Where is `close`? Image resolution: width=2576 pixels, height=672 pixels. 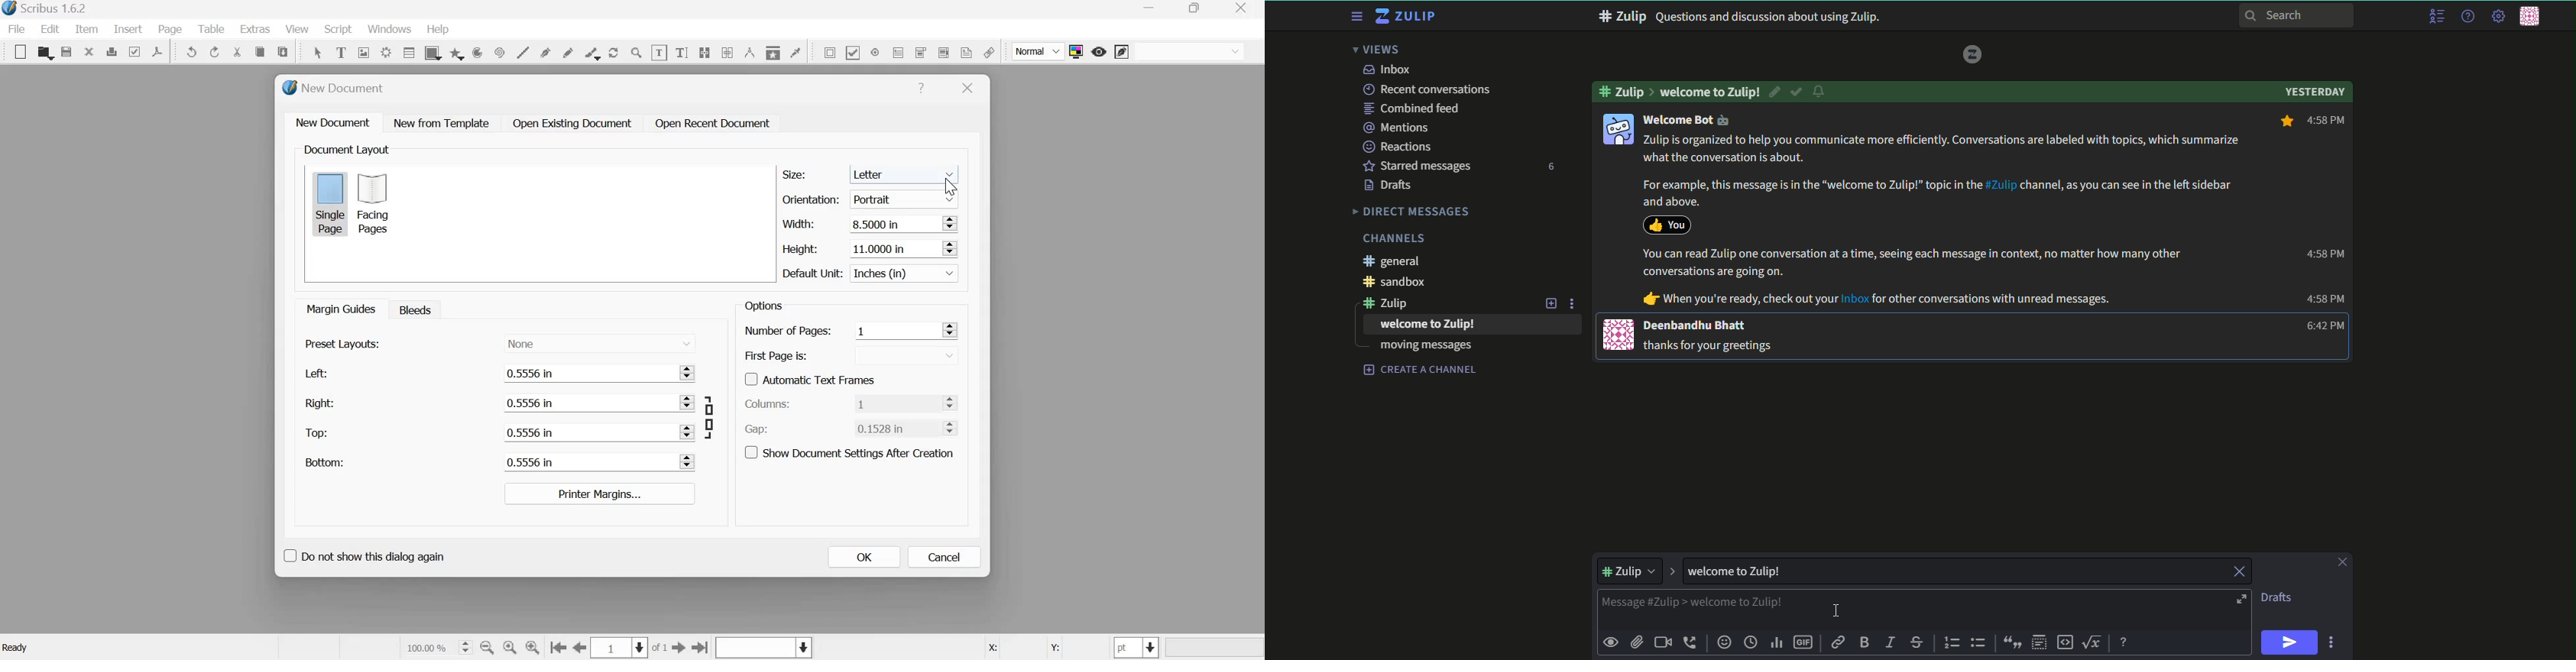 close is located at coordinates (89, 51).